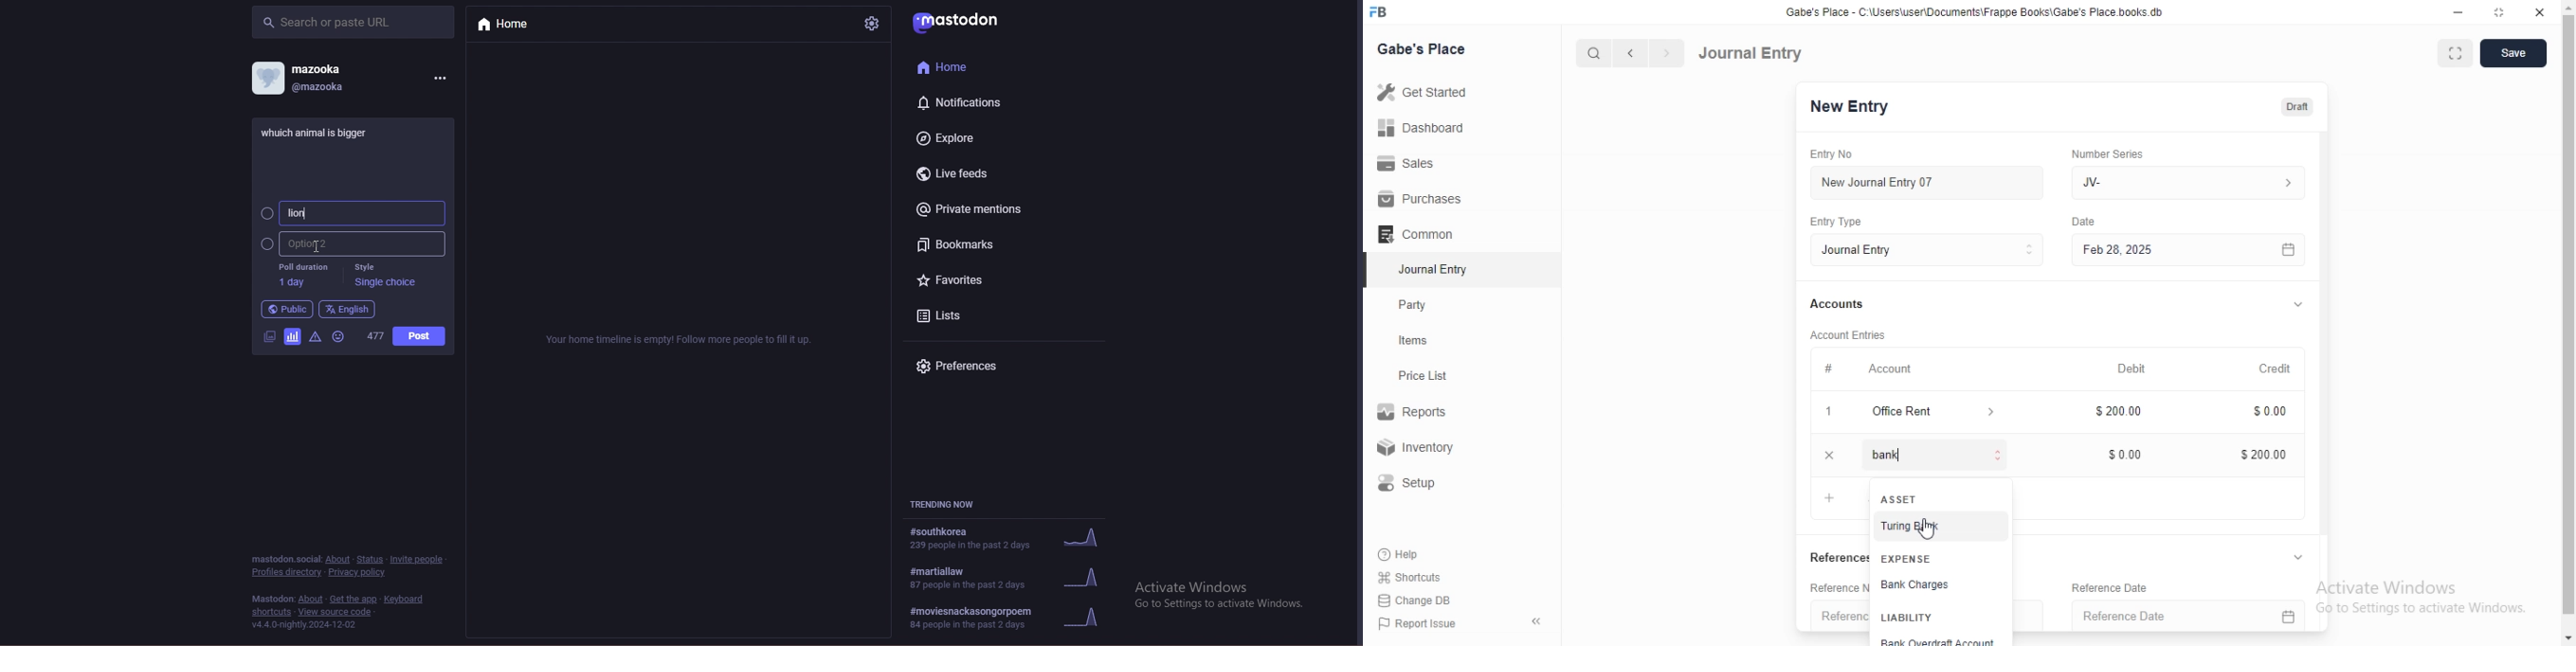 This screenshot has height=672, width=2576. Describe the element at coordinates (1591, 53) in the screenshot. I see `search` at that location.